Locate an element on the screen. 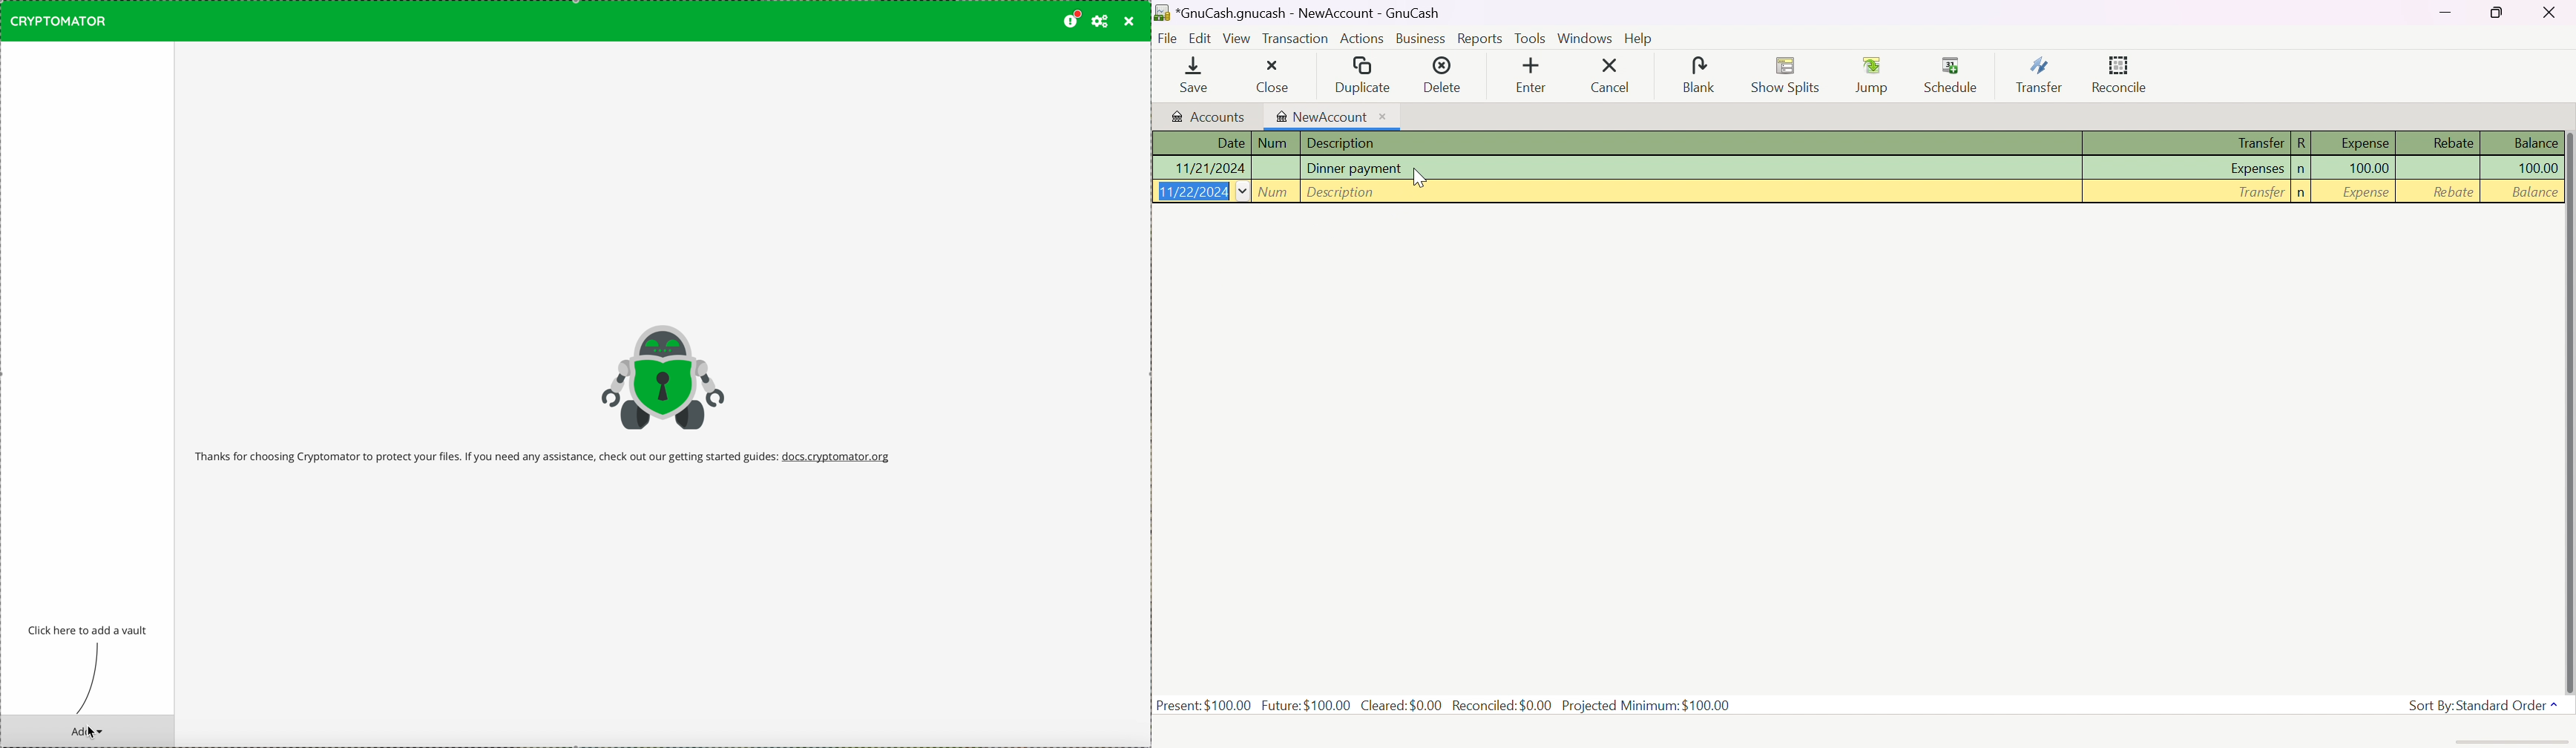  Cryptomator logo is located at coordinates (665, 378).